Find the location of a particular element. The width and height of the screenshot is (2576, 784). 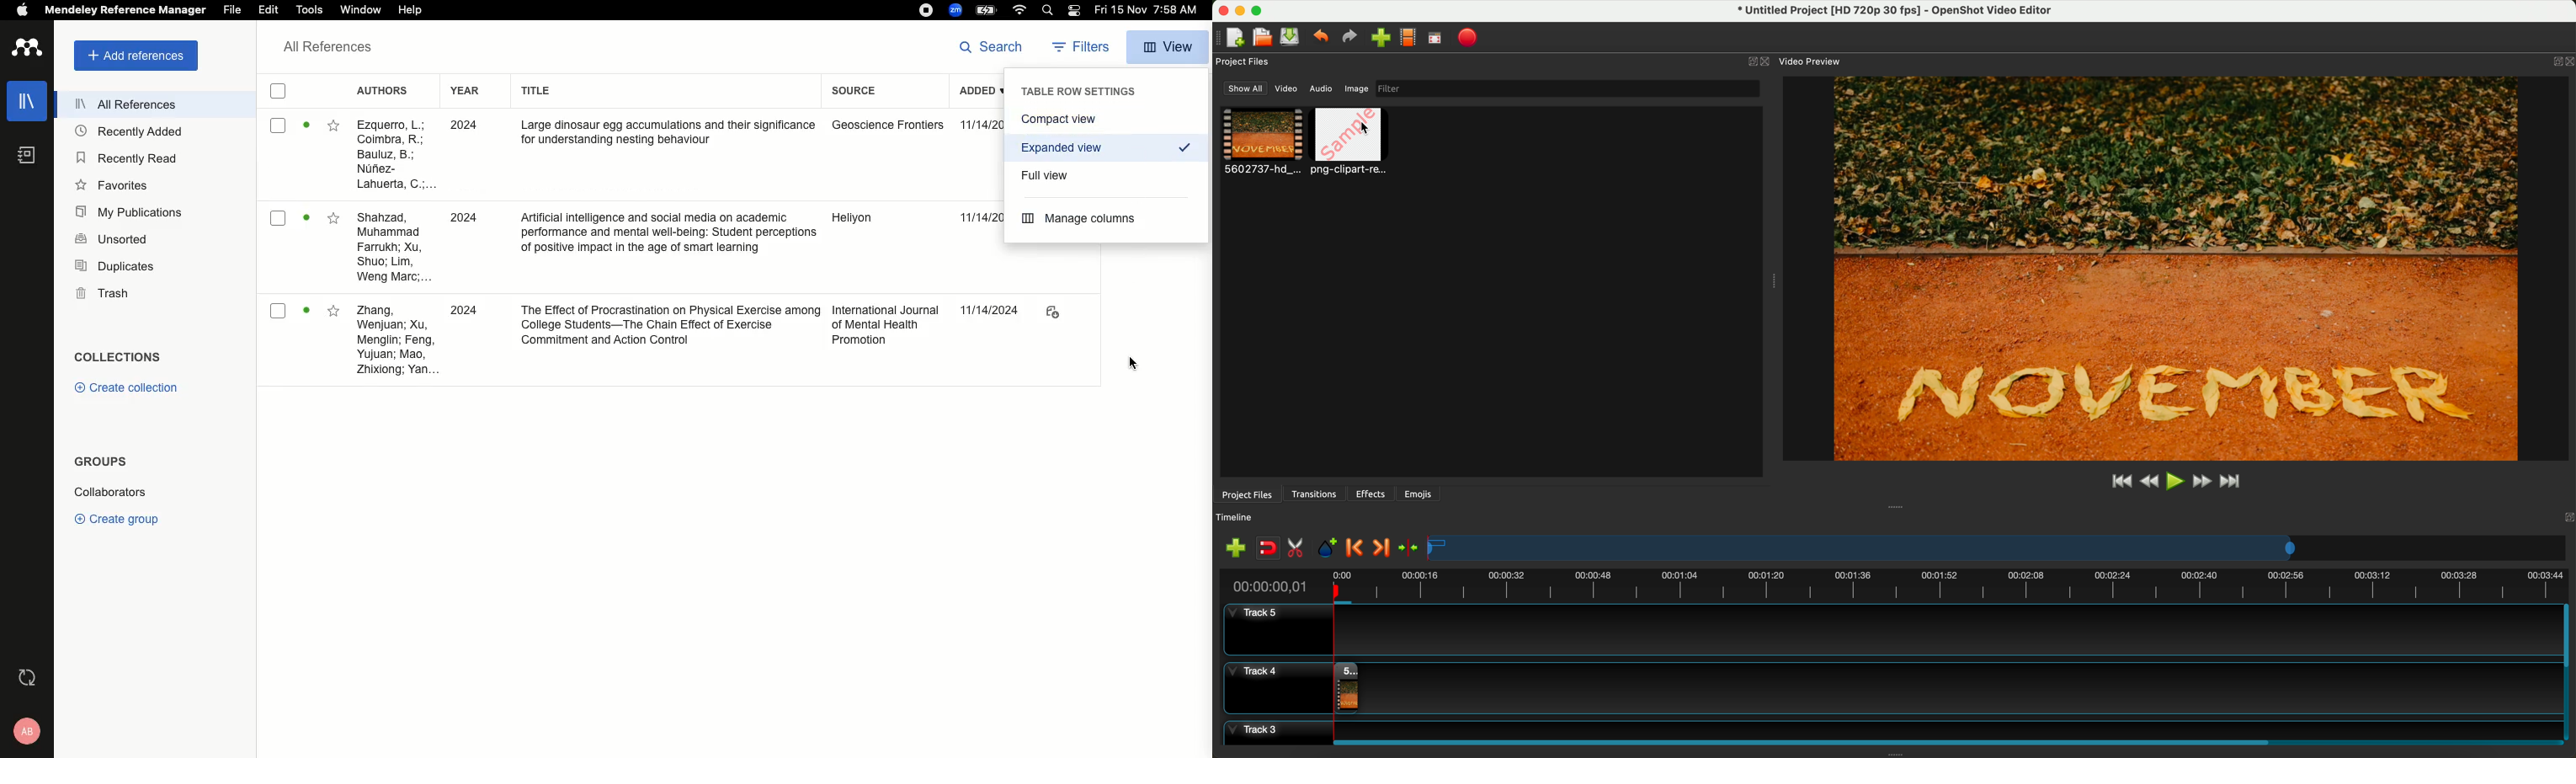

Mendeley is located at coordinates (124, 12).